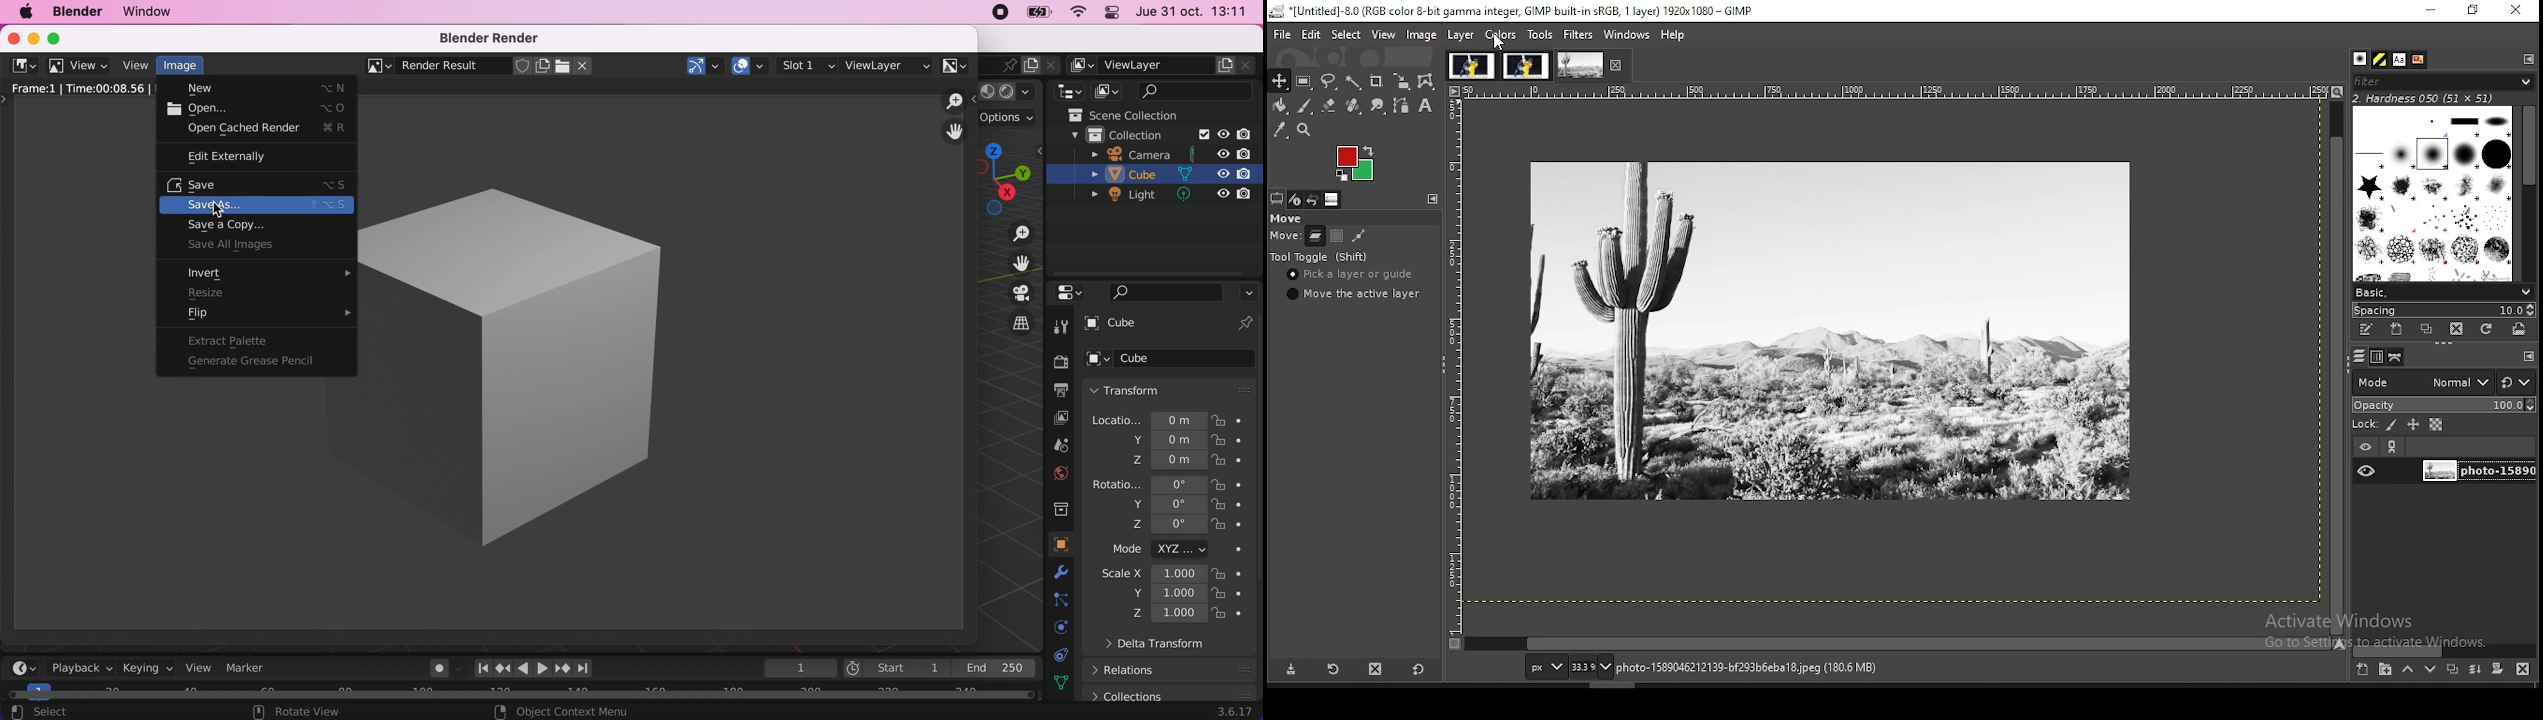  What do you see at coordinates (2441, 291) in the screenshot?
I see `select brush preset` at bounding box center [2441, 291].